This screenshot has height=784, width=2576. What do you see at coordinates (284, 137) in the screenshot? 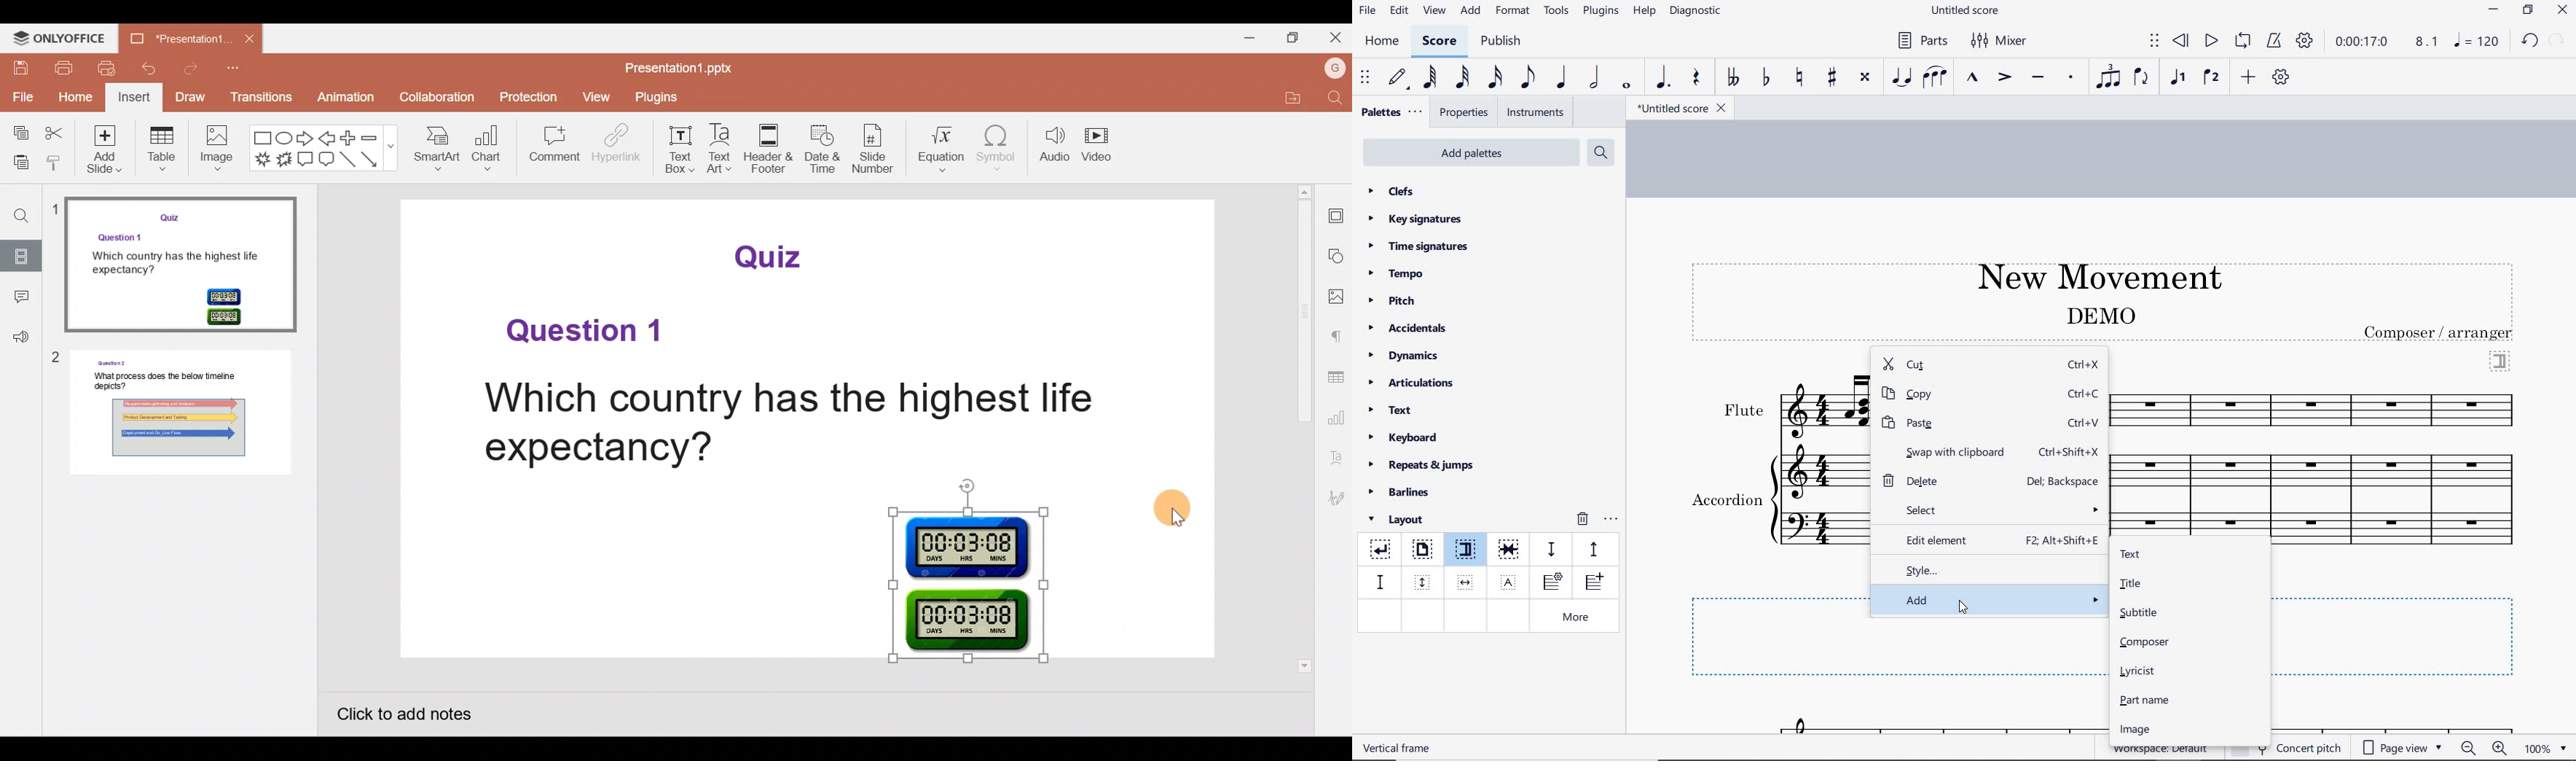
I see `Ellipse` at bounding box center [284, 137].